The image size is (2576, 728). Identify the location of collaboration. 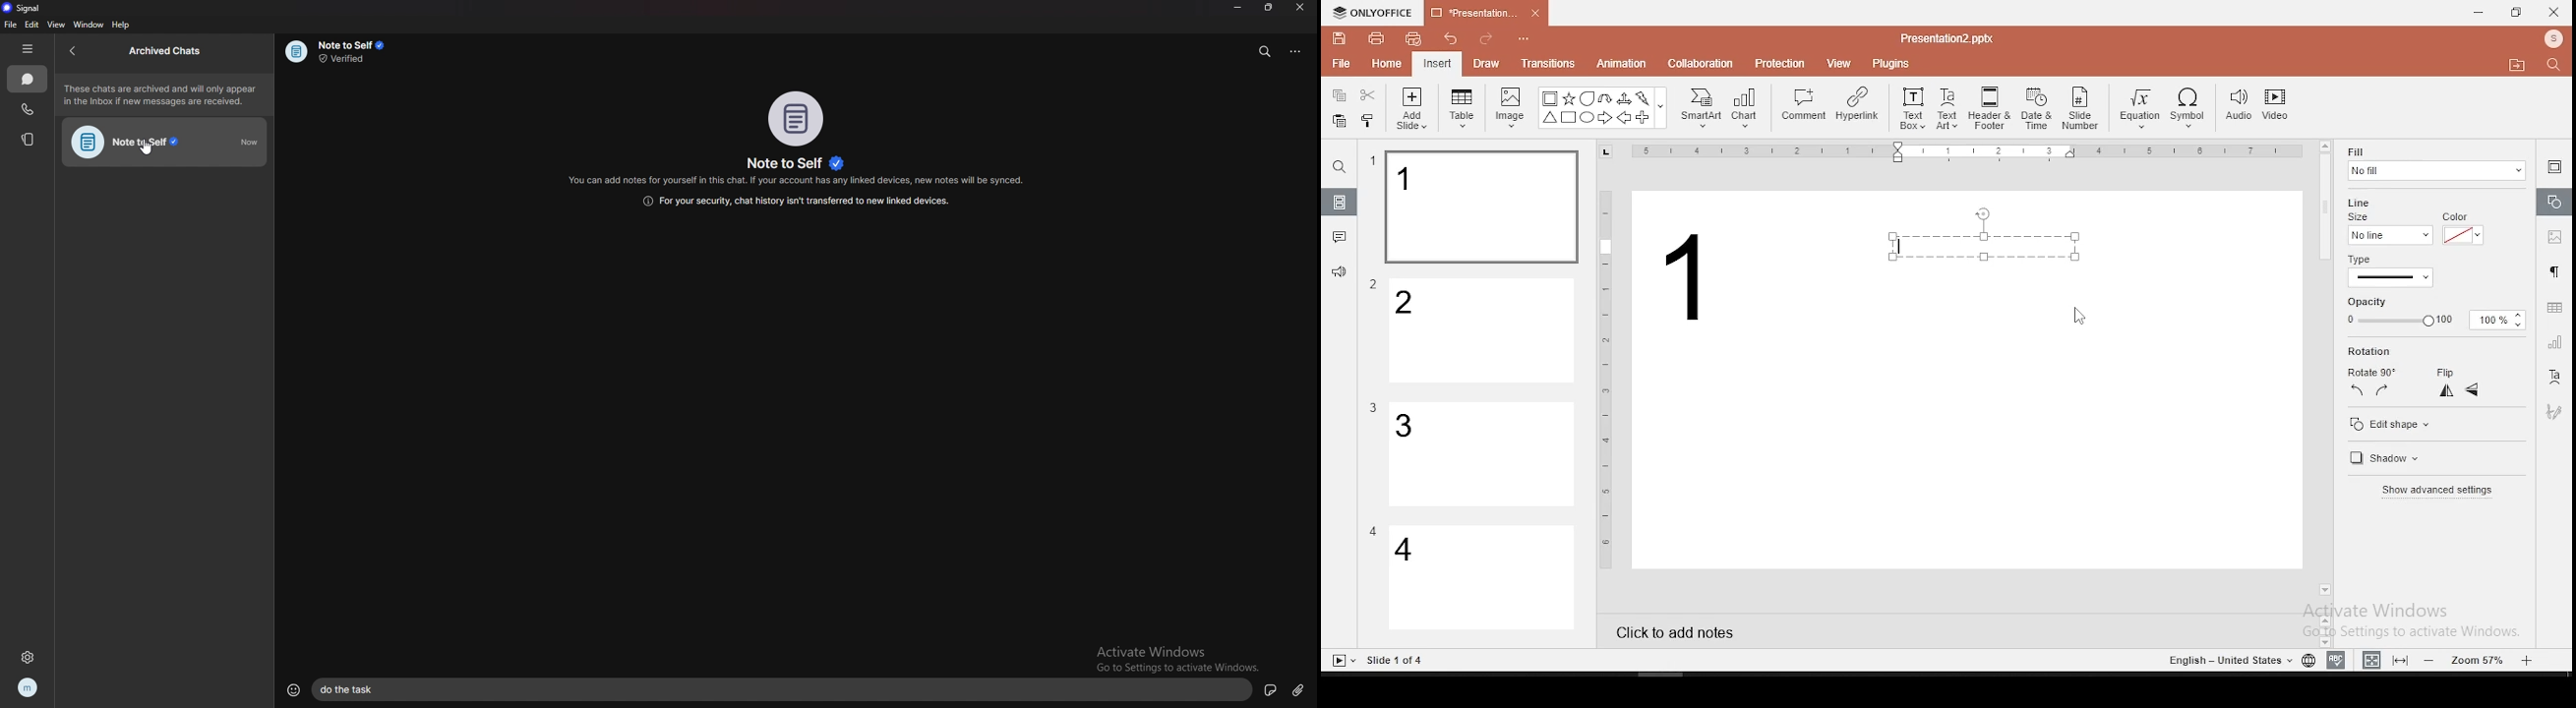
(1703, 62).